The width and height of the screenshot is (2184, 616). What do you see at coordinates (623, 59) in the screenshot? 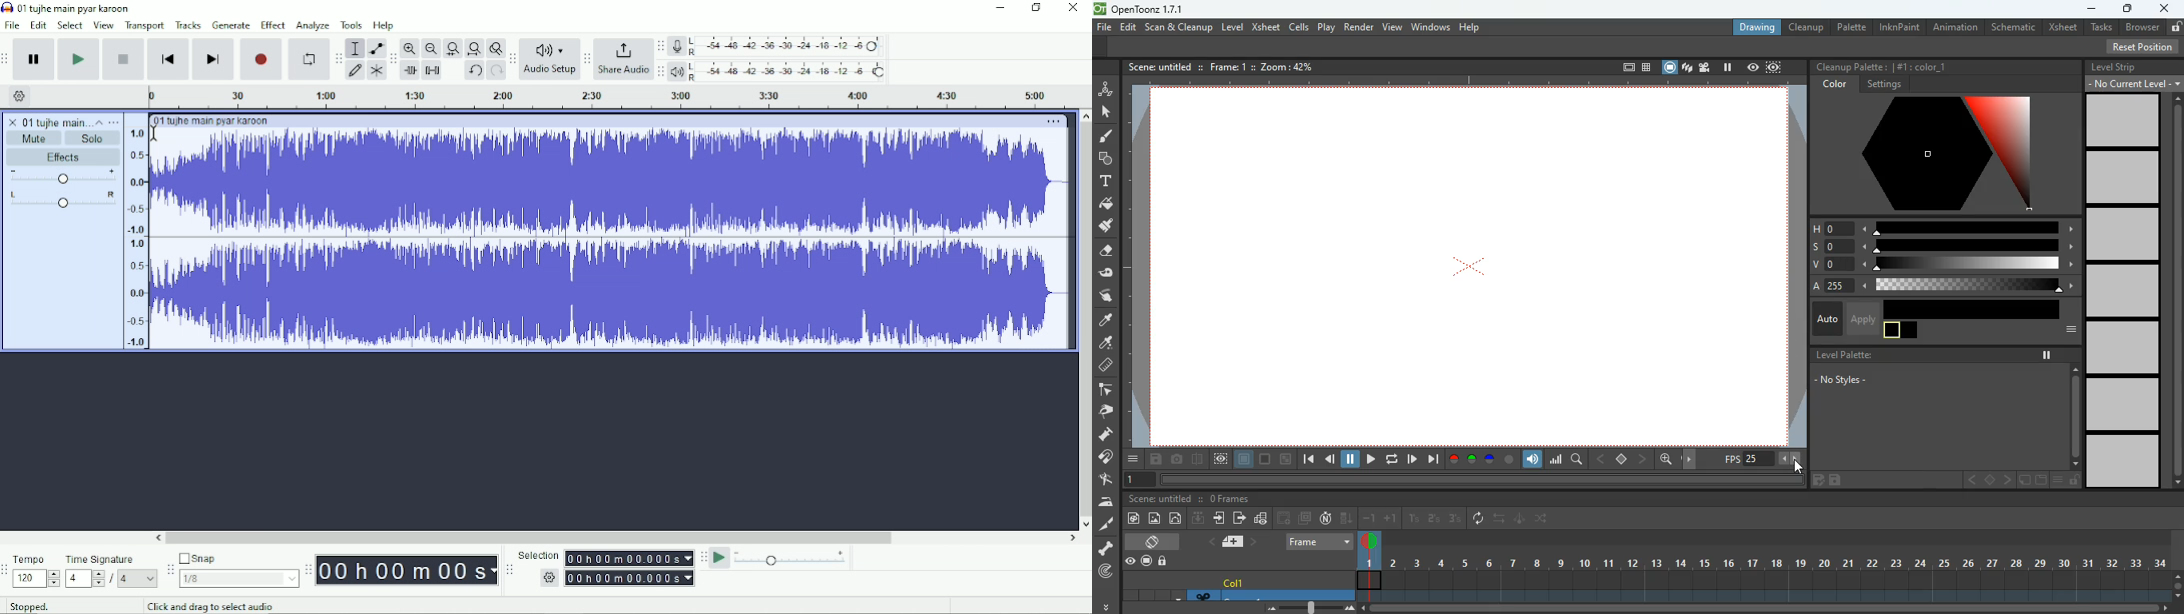
I see `Share Audio` at bounding box center [623, 59].